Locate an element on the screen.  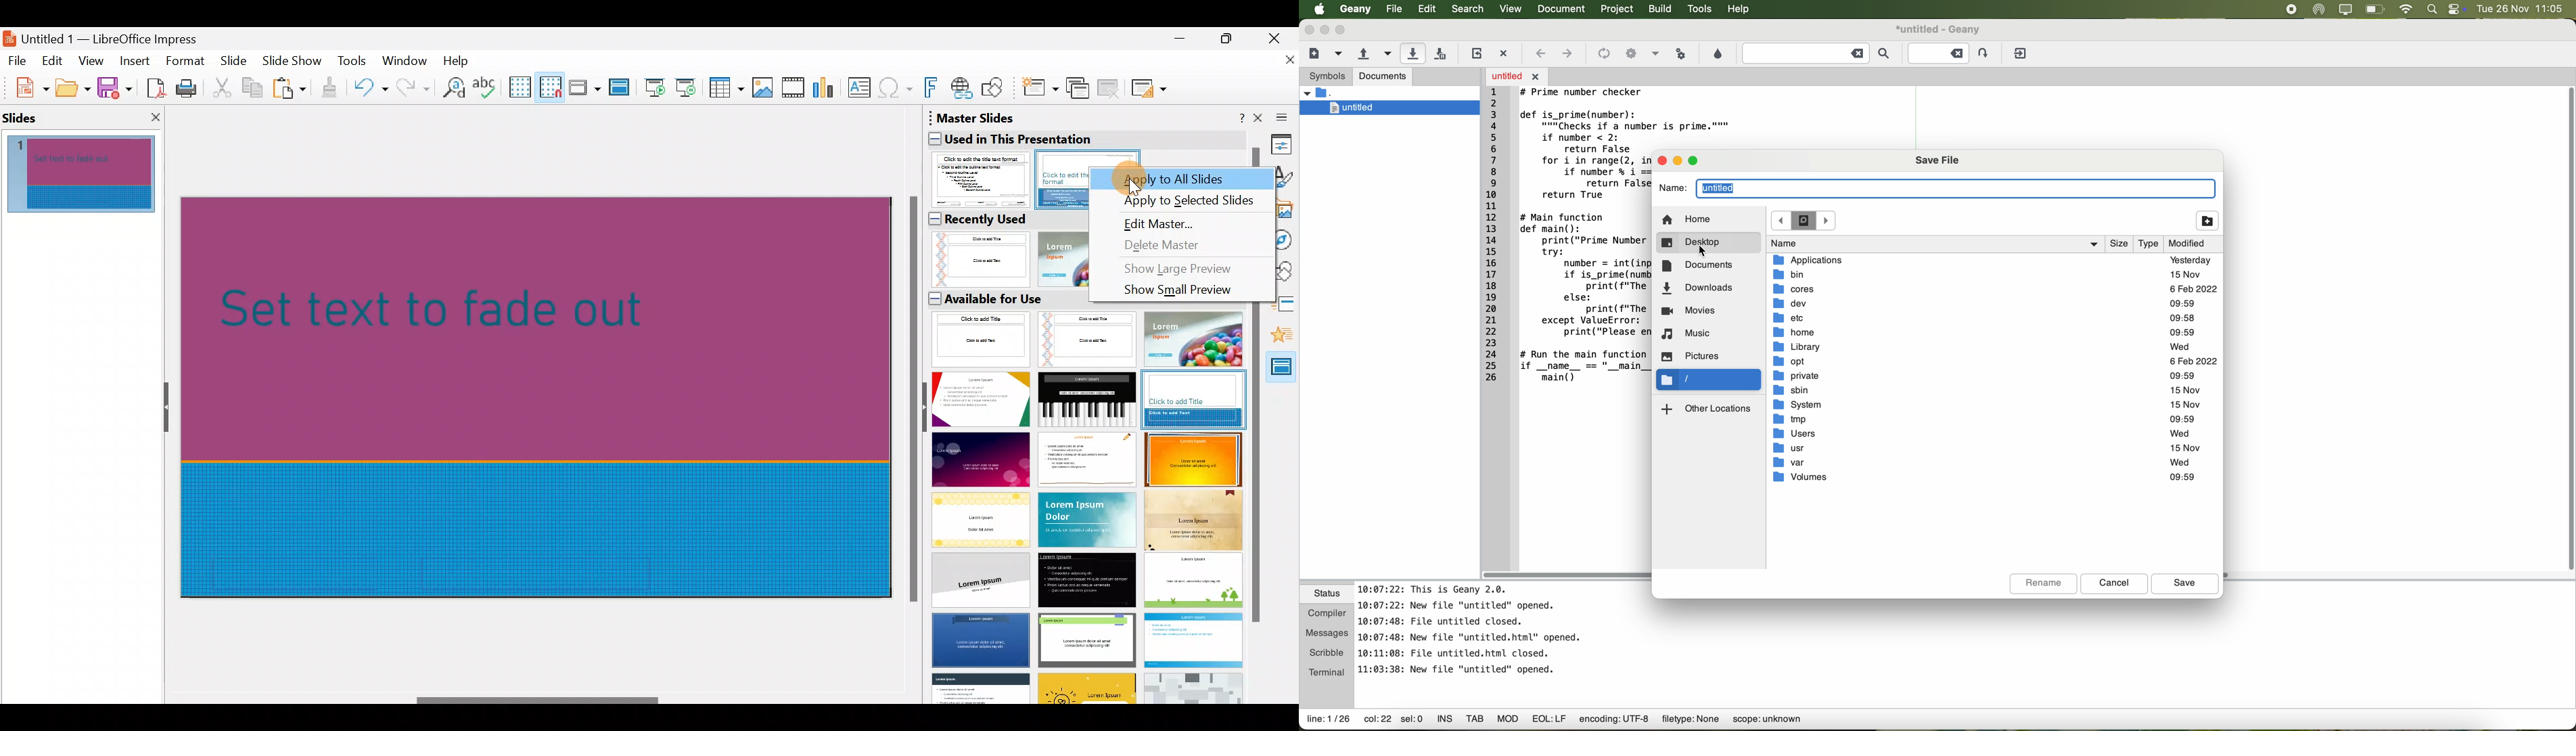
controls is located at coordinates (2456, 9).